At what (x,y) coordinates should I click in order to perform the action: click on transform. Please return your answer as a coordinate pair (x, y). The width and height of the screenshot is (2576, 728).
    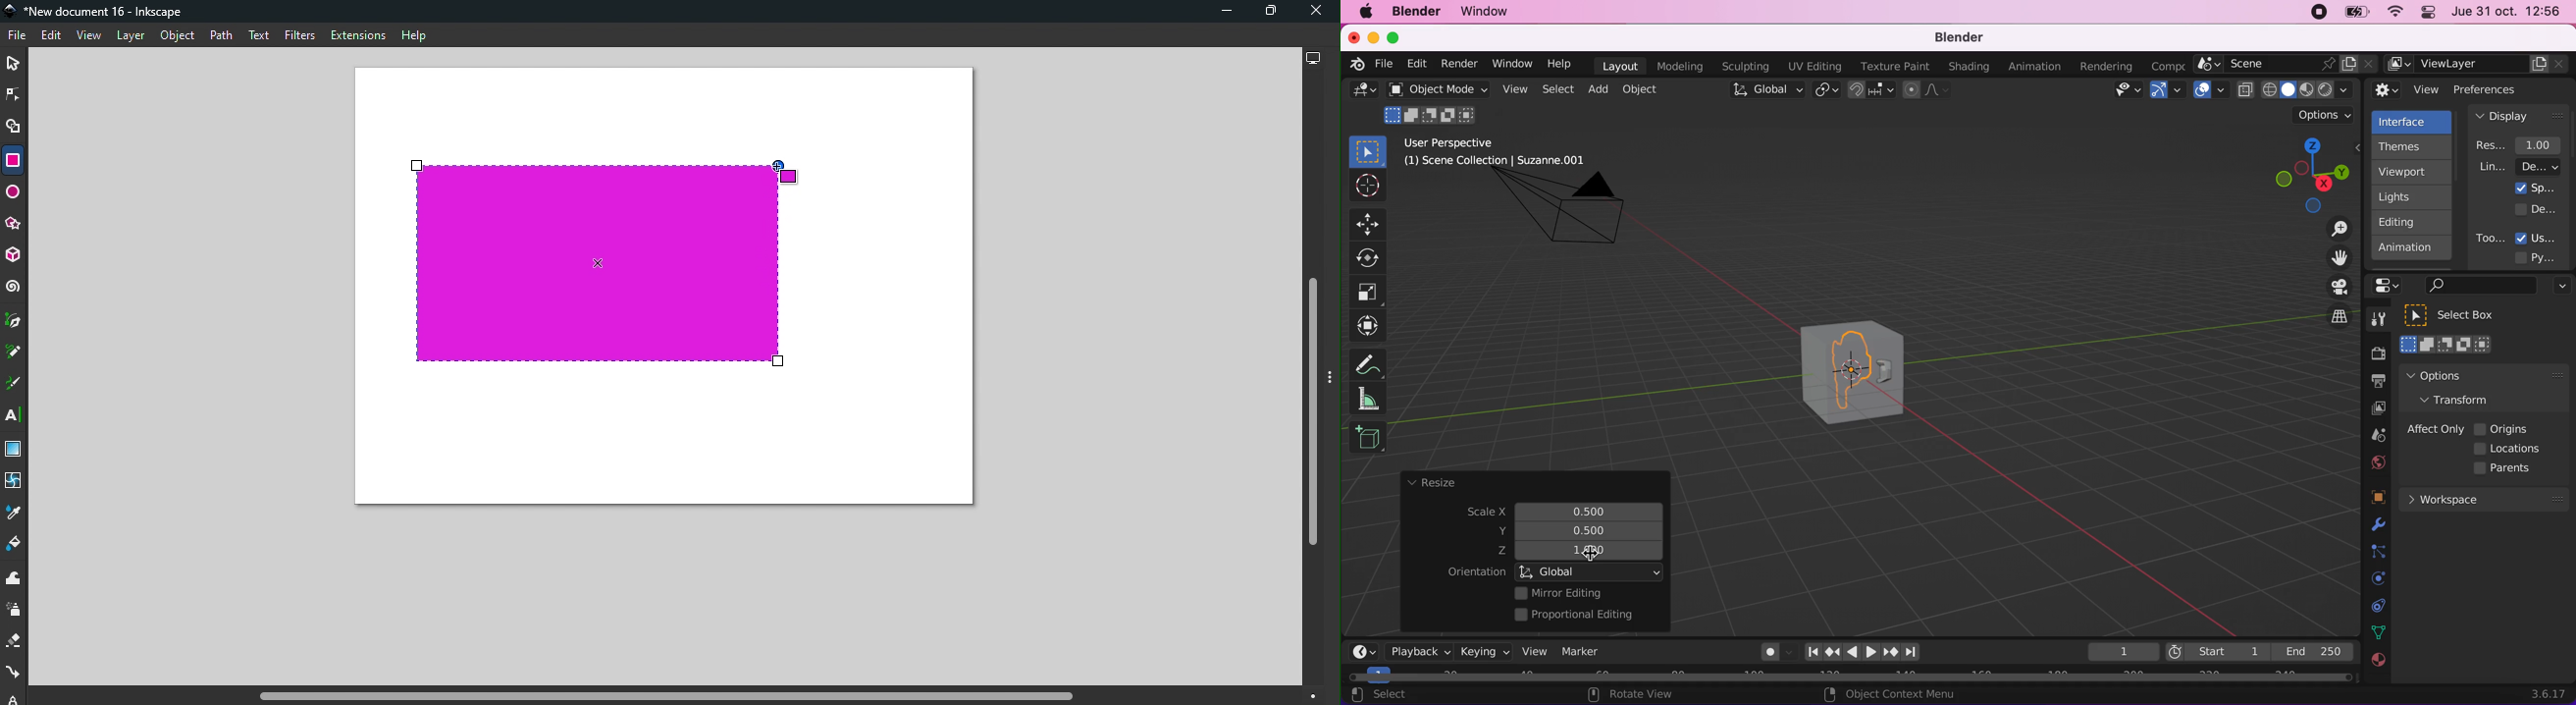
    Looking at the image, I should click on (2465, 399).